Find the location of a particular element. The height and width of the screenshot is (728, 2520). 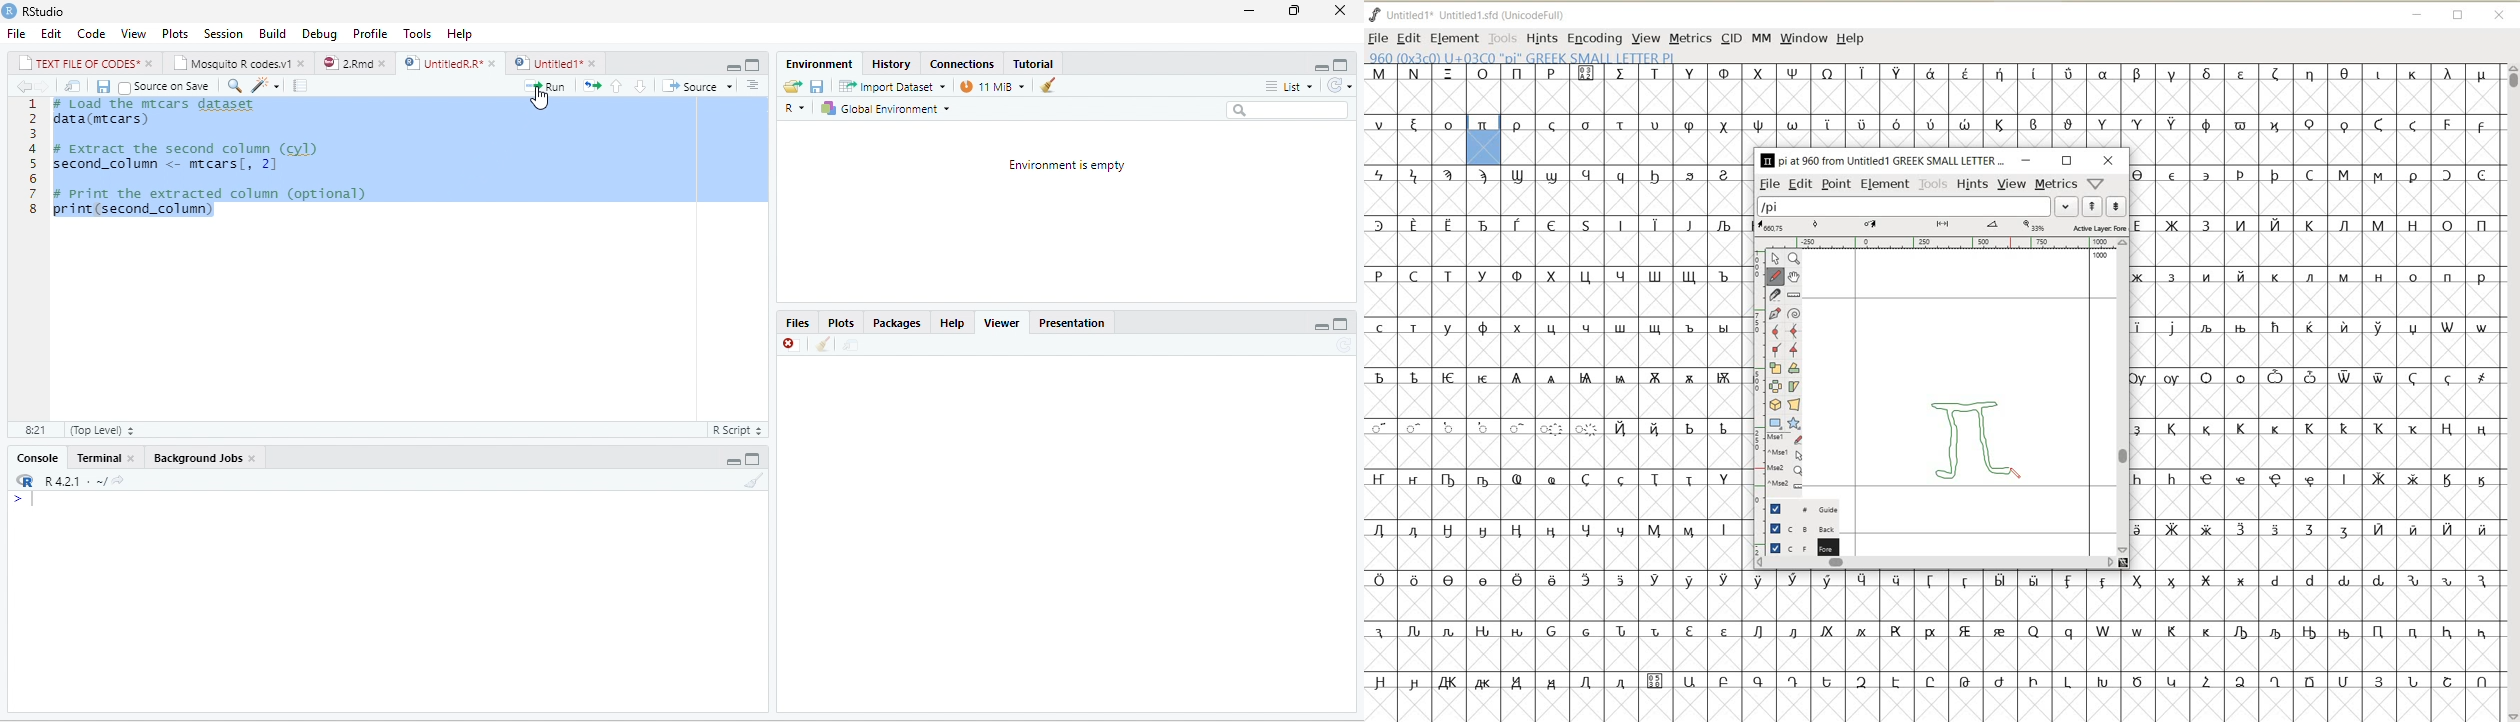

File is located at coordinates (15, 33).